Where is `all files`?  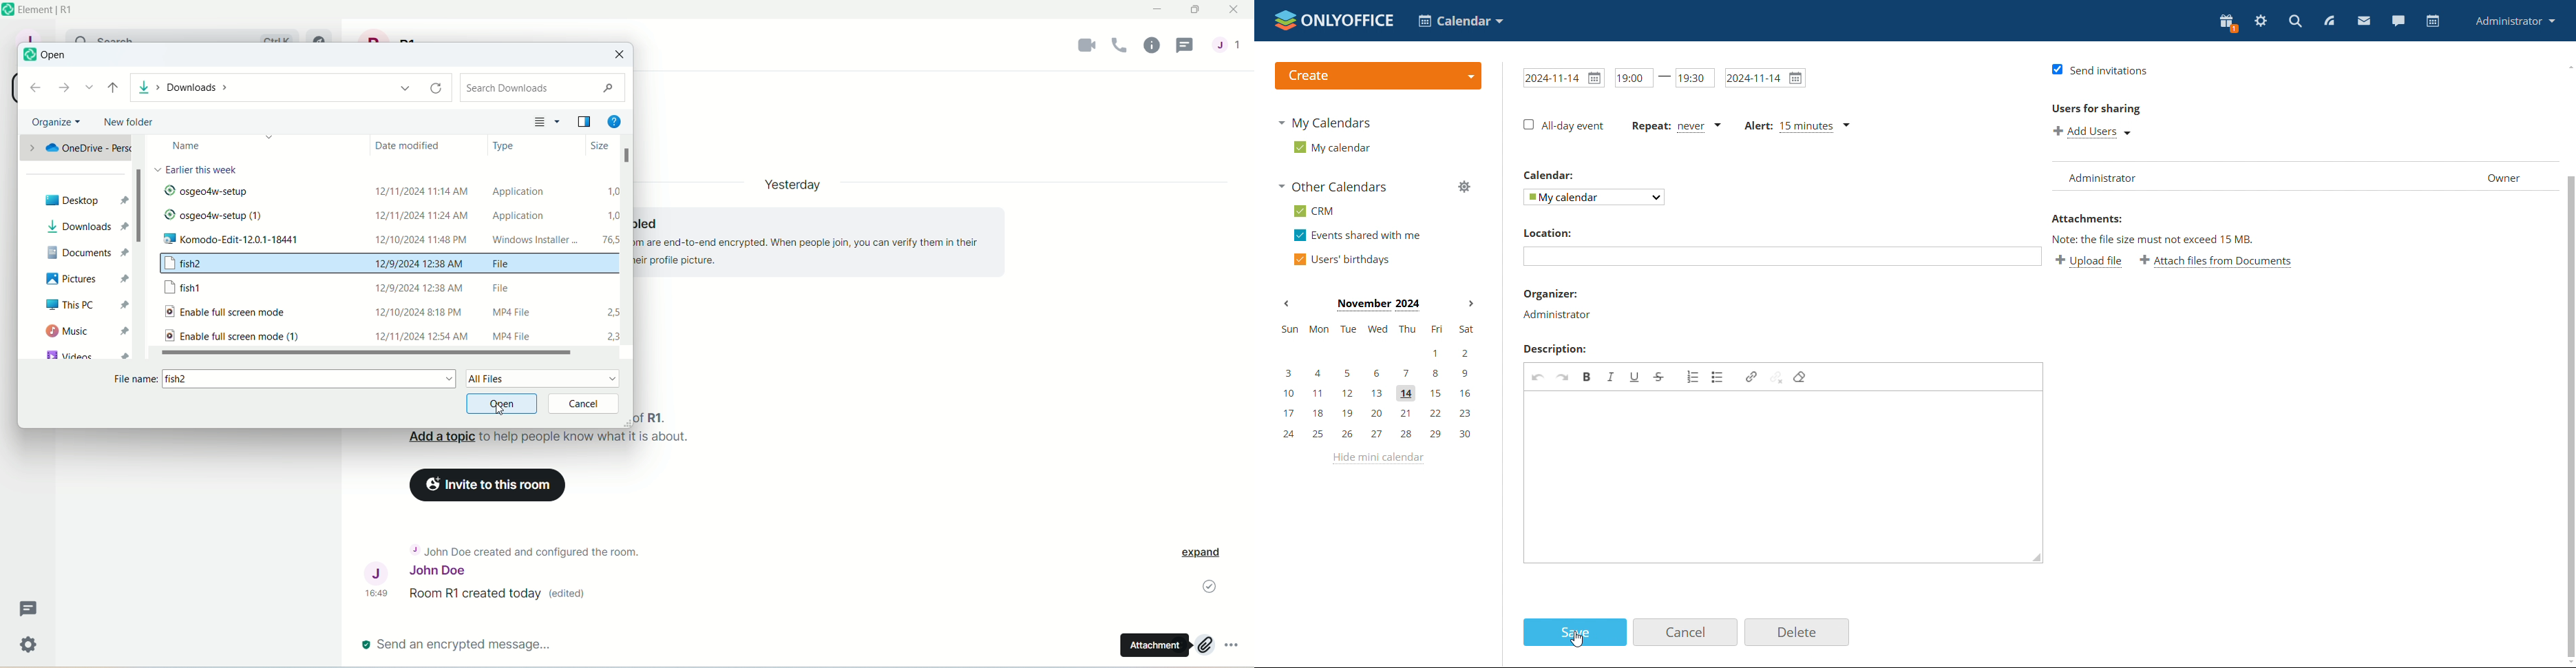
all files is located at coordinates (543, 378).